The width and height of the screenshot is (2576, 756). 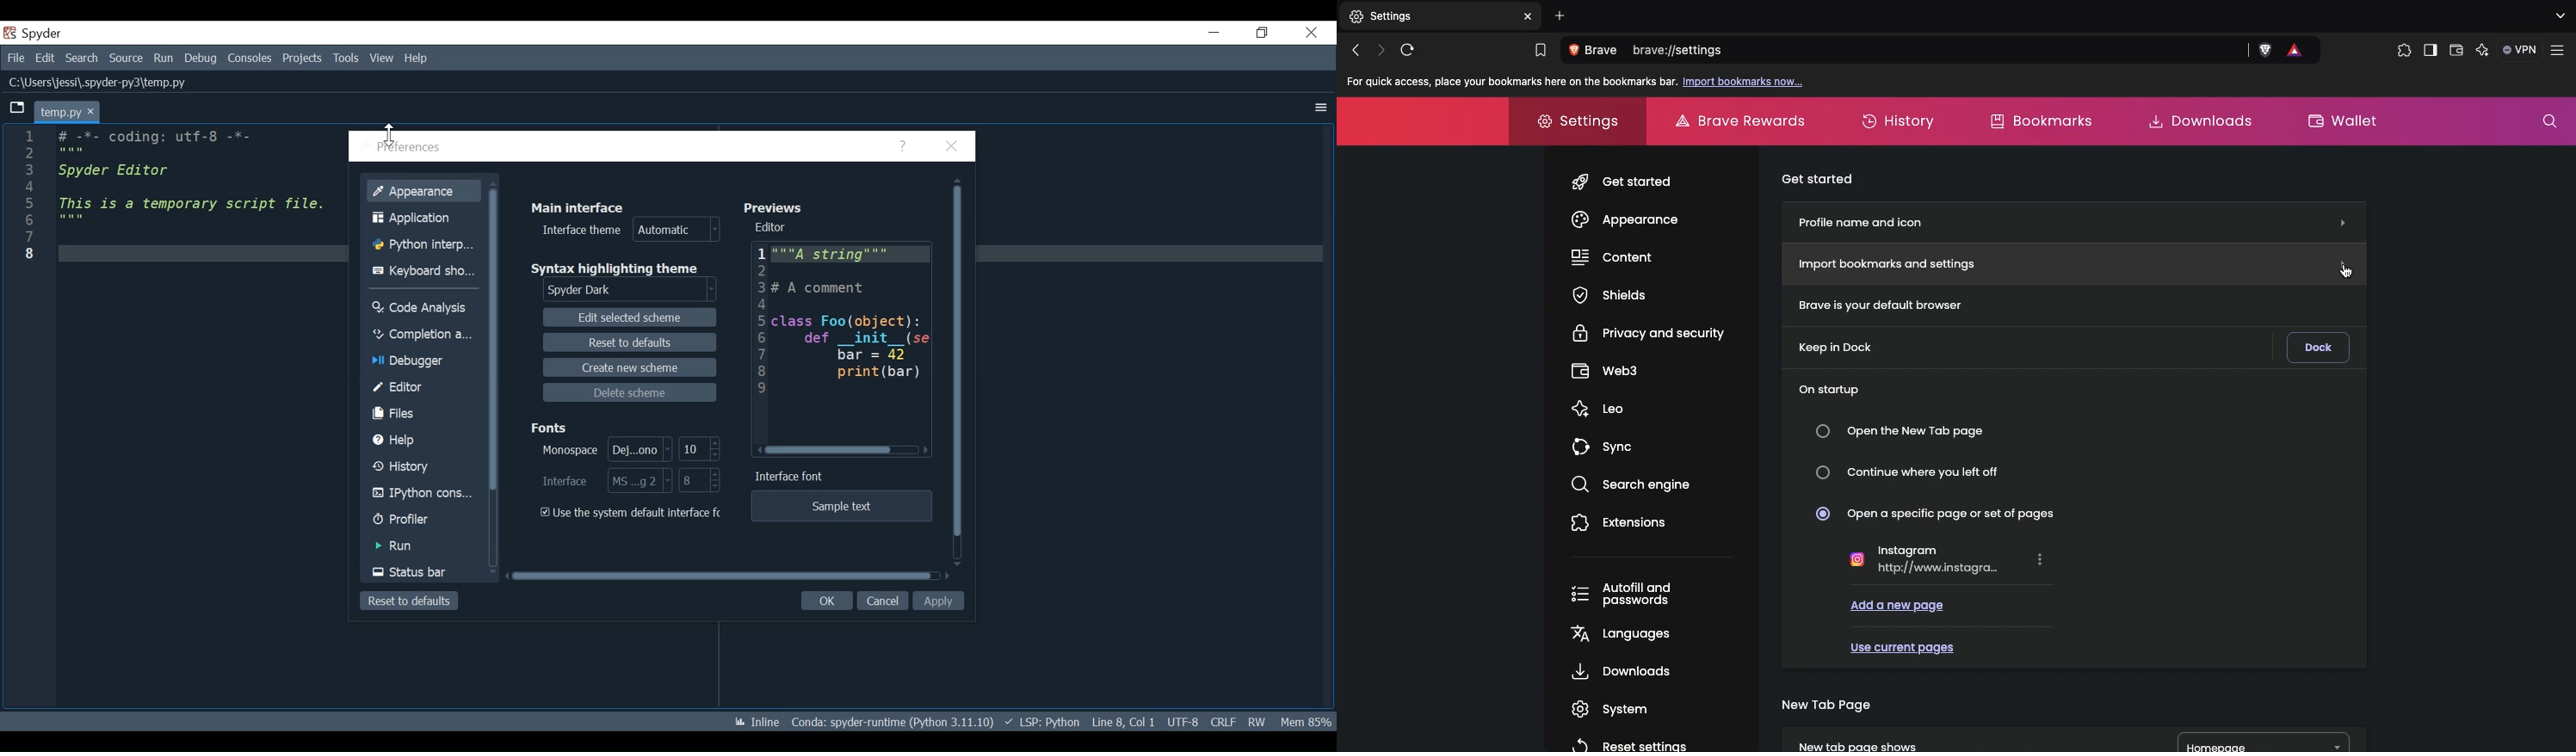 What do you see at coordinates (421, 440) in the screenshot?
I see `Help` at bounding box center [421, 440].